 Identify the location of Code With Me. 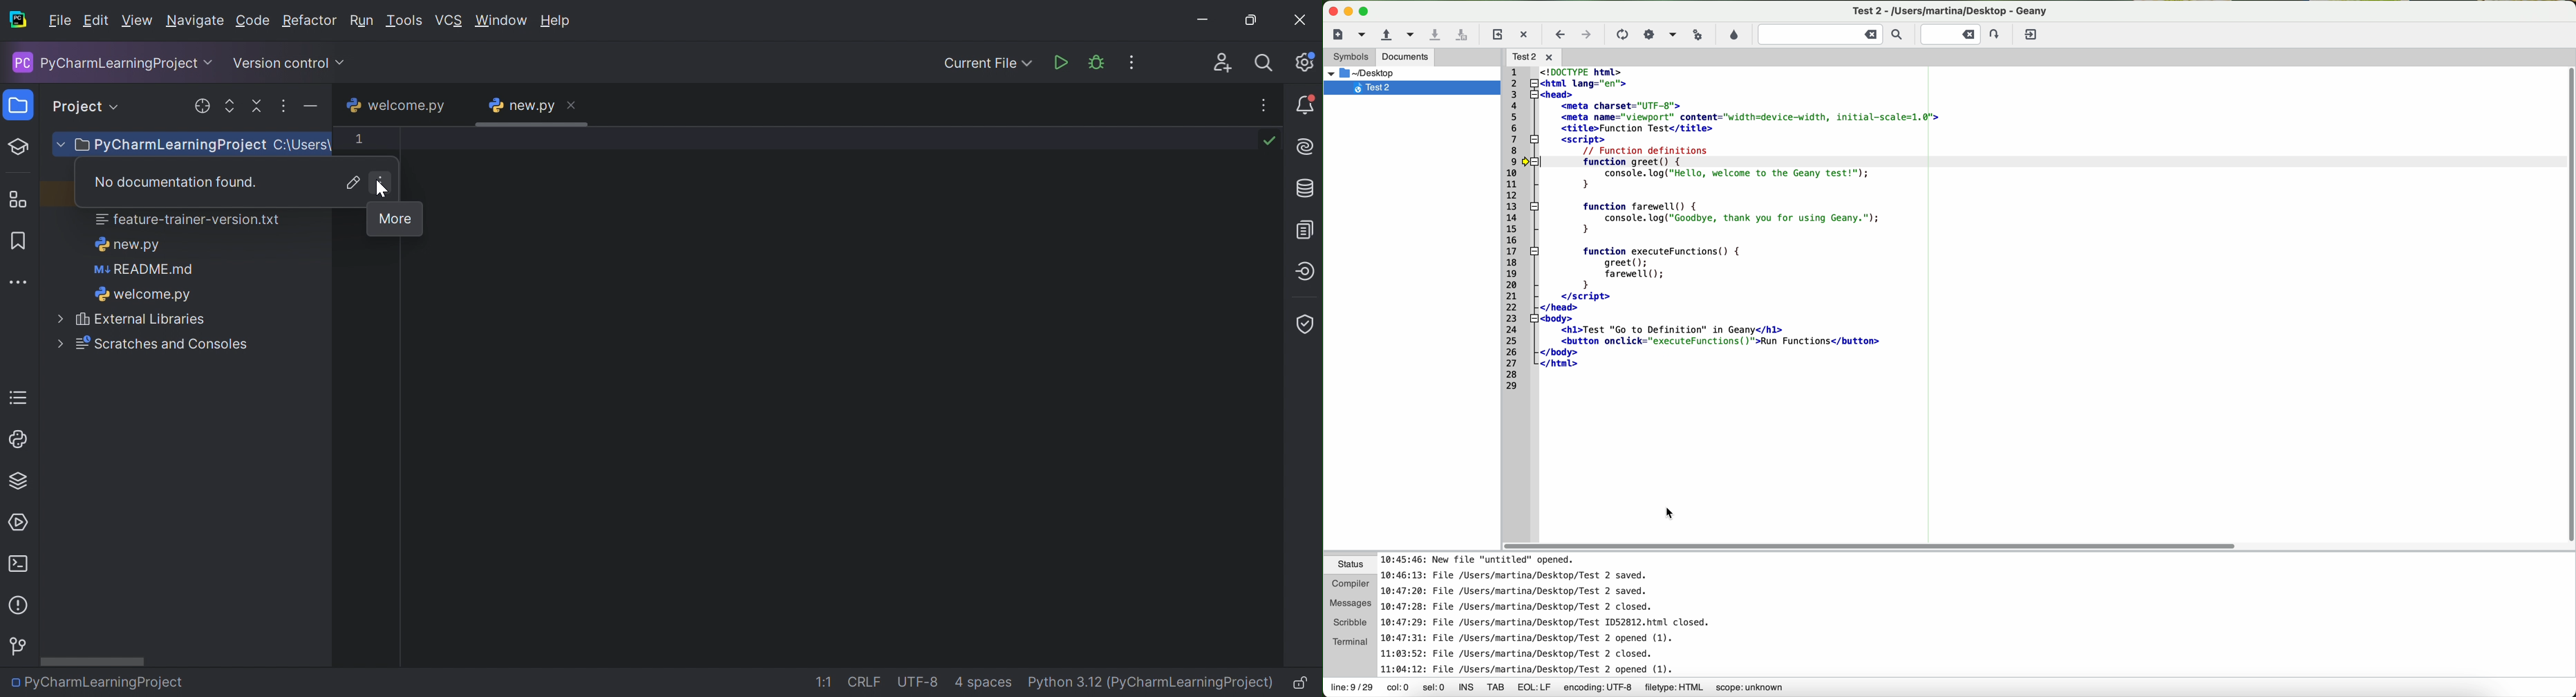
(1222, 62).